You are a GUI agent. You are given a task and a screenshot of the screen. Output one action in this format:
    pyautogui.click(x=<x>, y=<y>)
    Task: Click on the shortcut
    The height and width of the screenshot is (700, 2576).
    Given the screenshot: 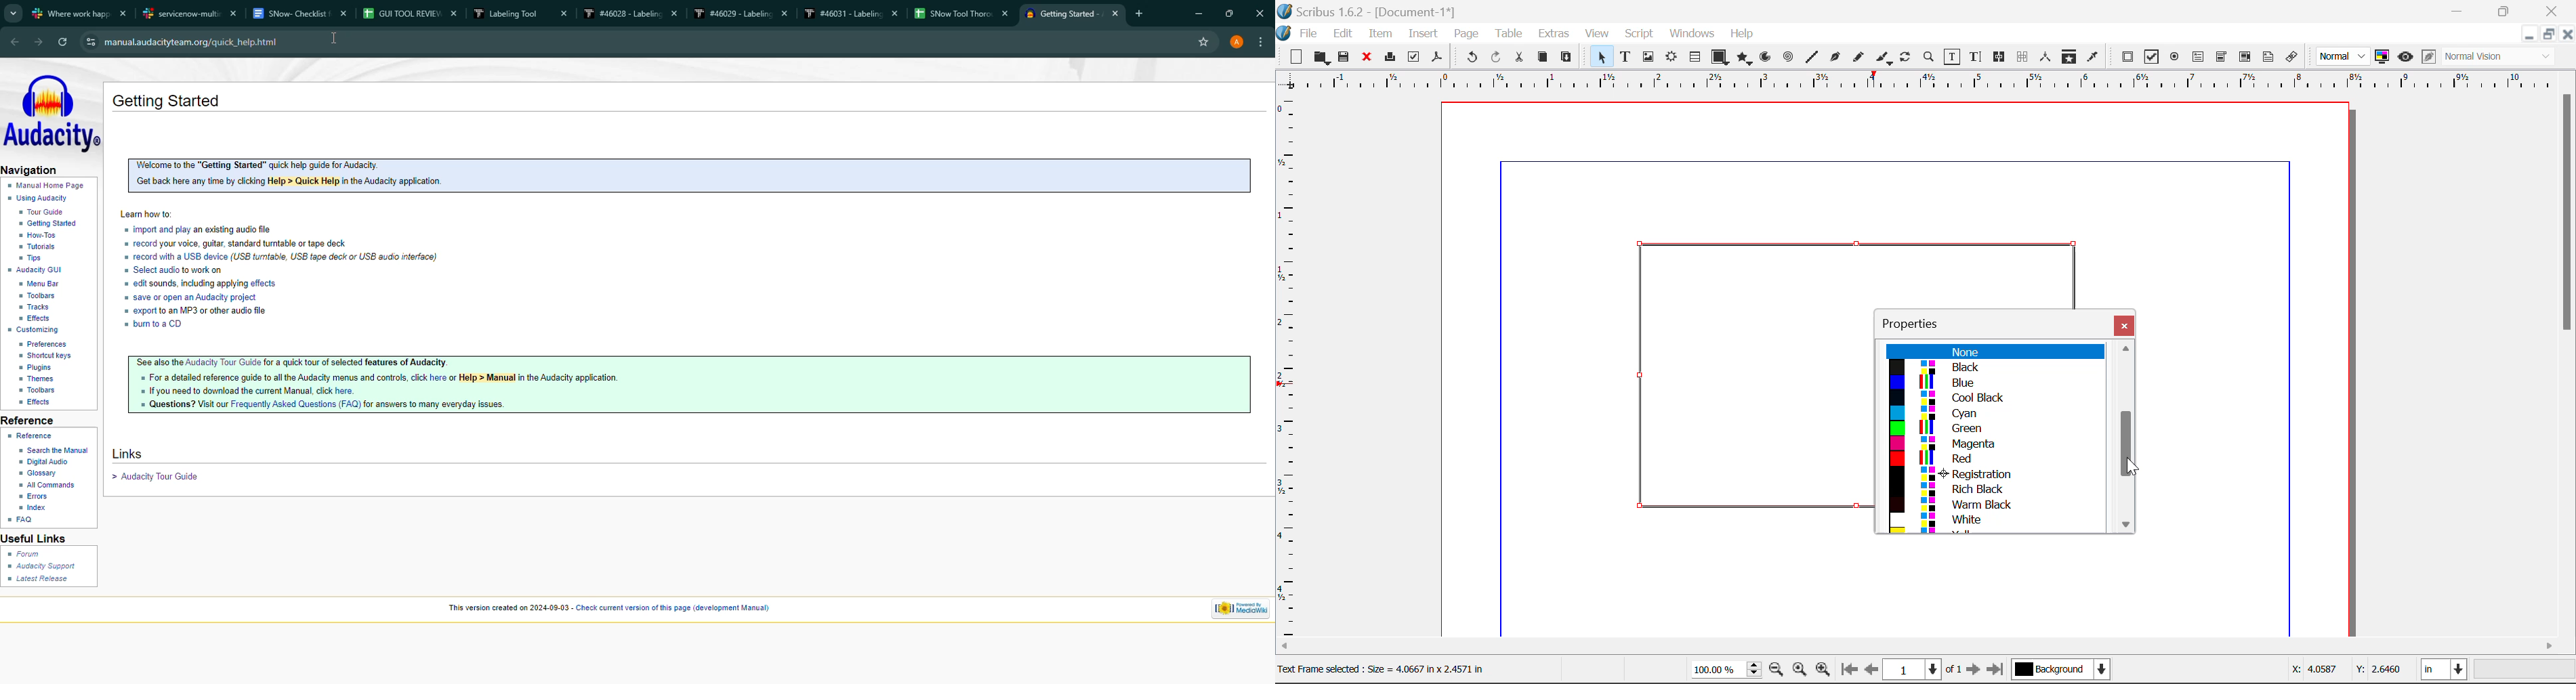 What is the action you would take?
    pyautogui.click(x=50, y=357)
    